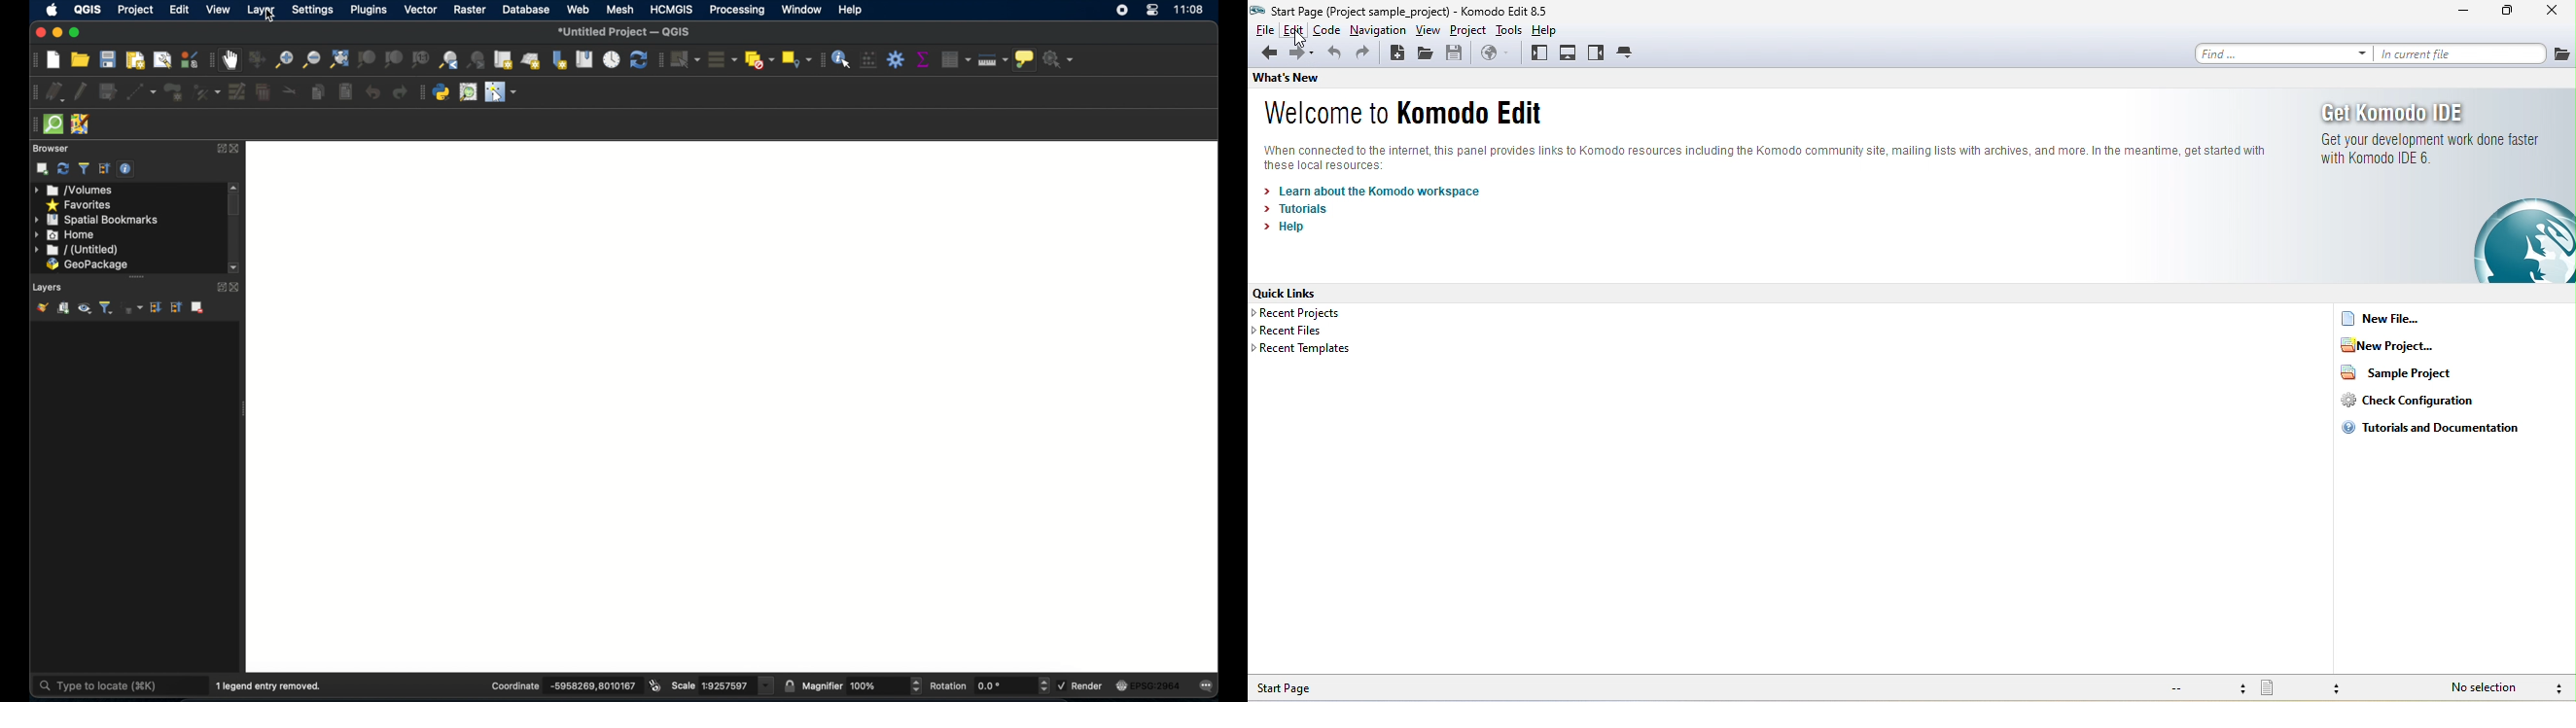 This screenshot has width=2576, height=728. I want to click on database, so click(528, 10).